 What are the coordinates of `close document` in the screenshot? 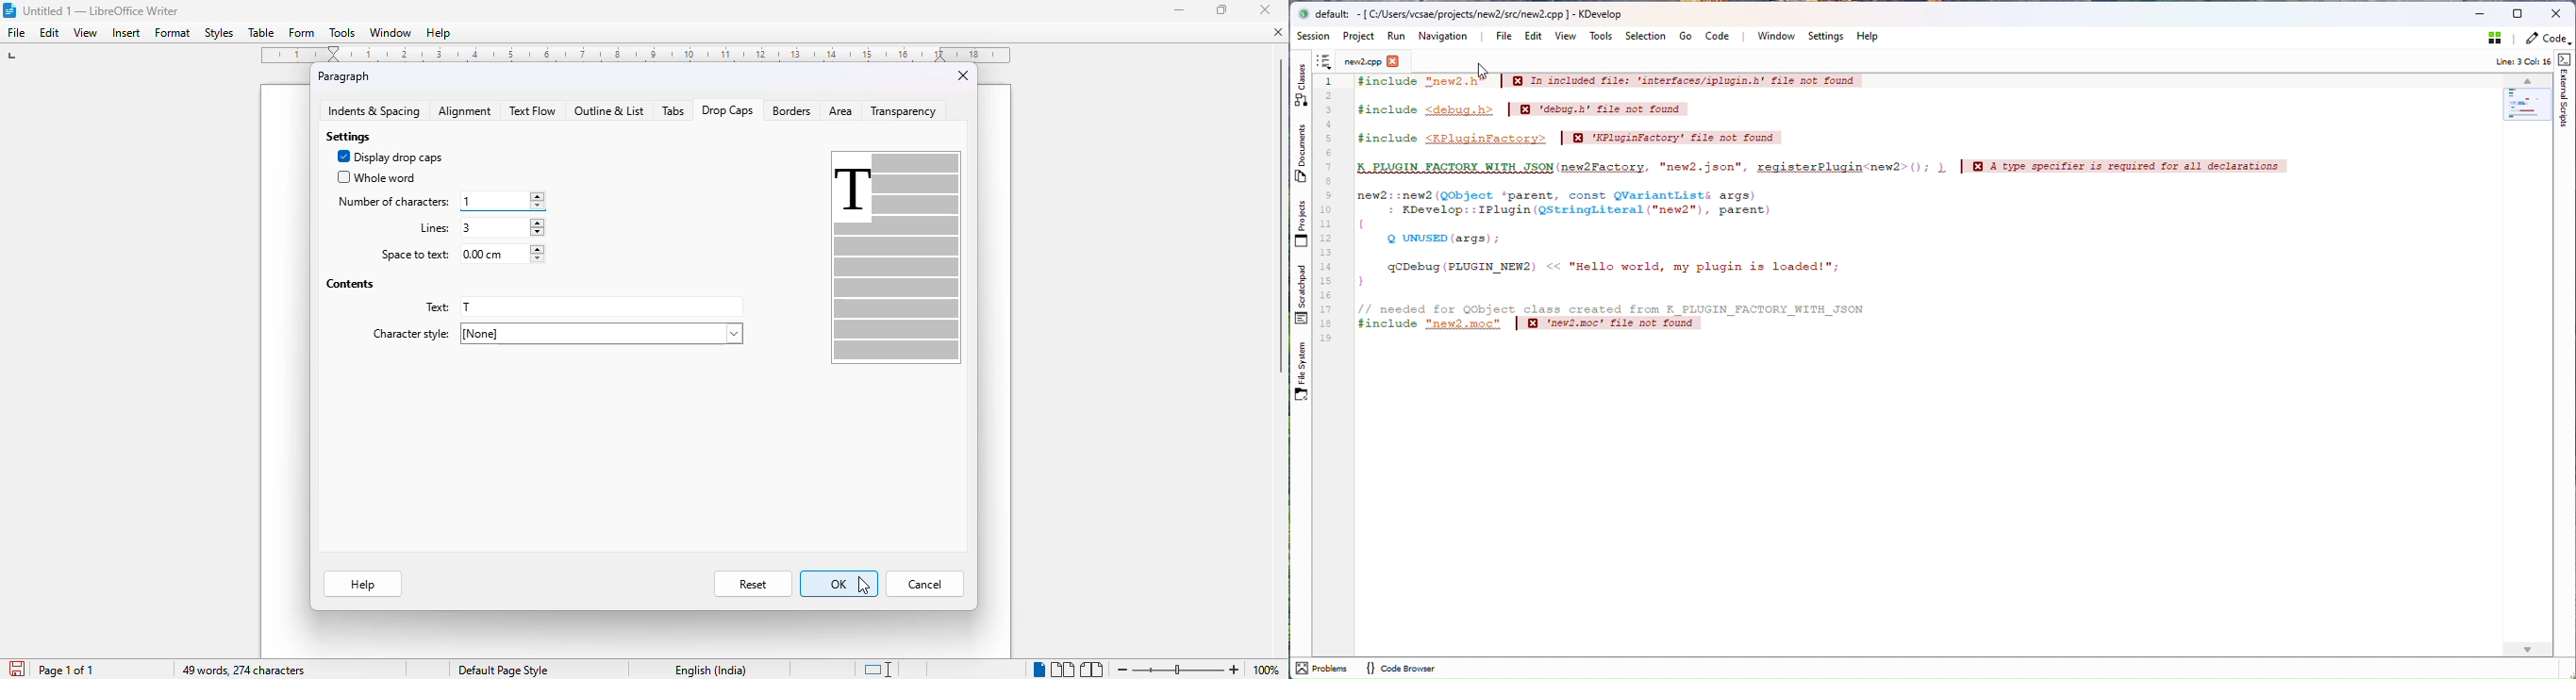 It's located at (1278, 32).